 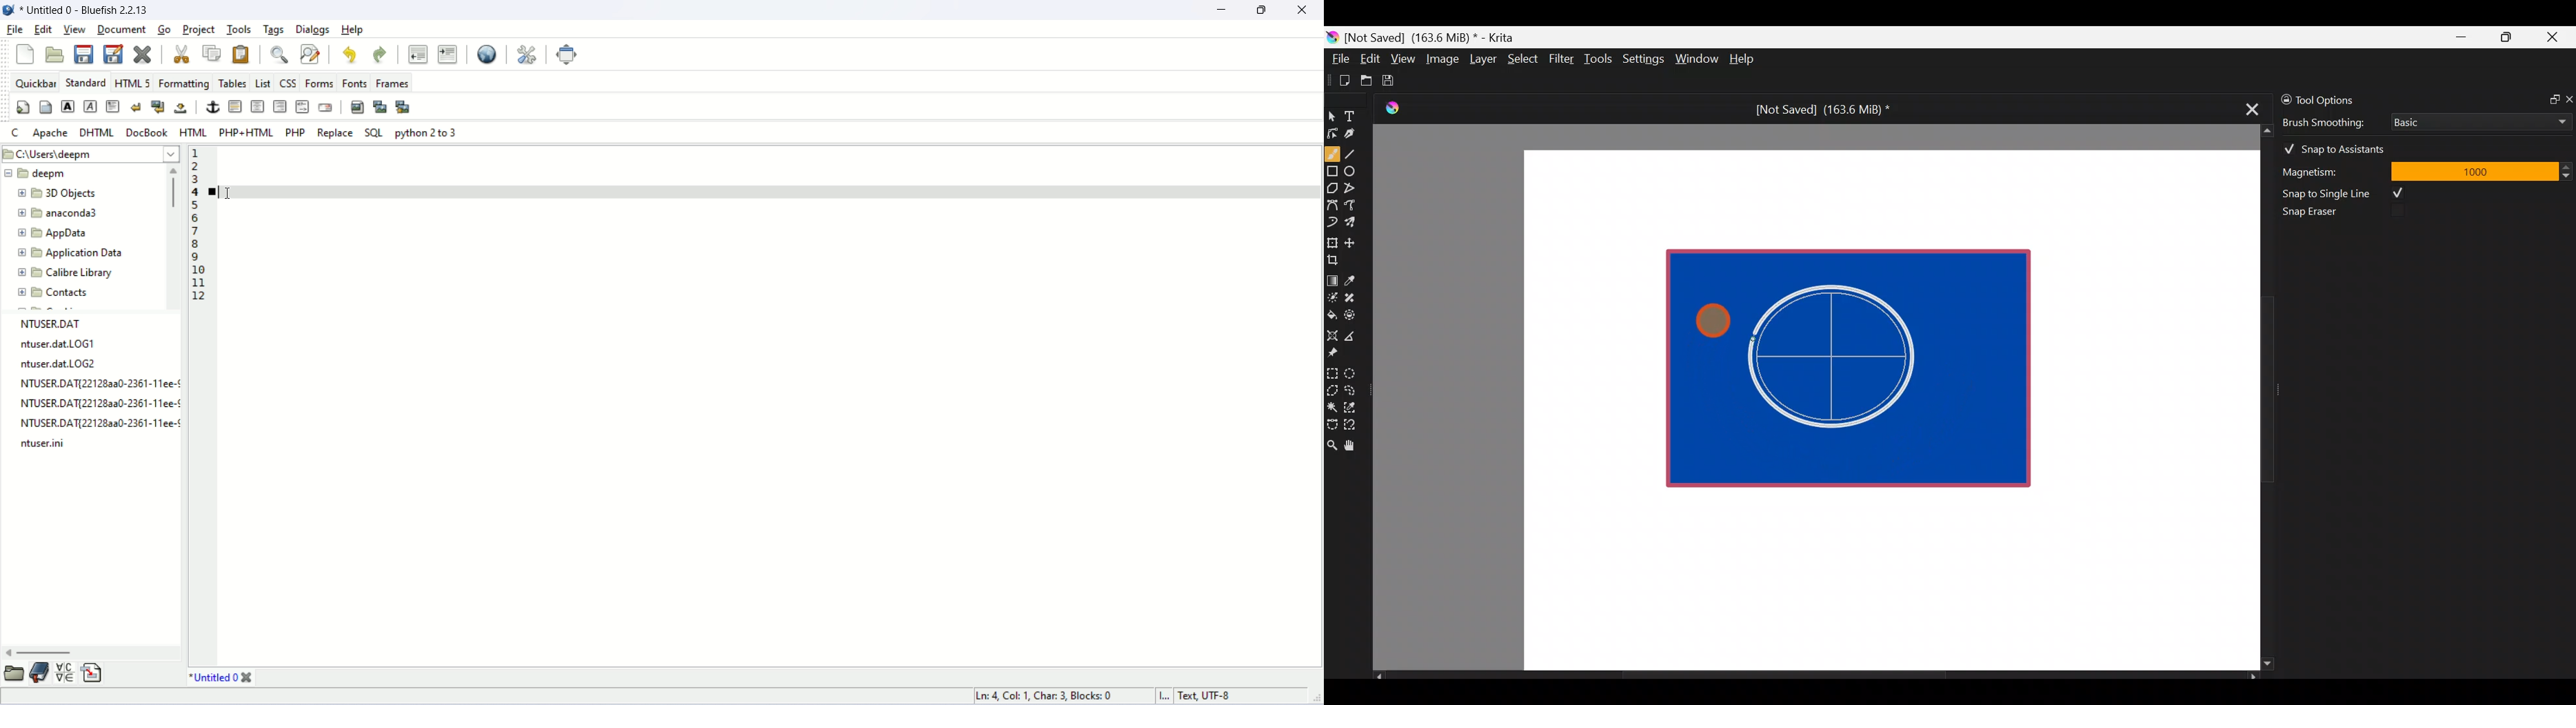 What do you see at coordinates (1601, 59) in the screenshot?
I see `Tools` at bounding box center [1601, 59].